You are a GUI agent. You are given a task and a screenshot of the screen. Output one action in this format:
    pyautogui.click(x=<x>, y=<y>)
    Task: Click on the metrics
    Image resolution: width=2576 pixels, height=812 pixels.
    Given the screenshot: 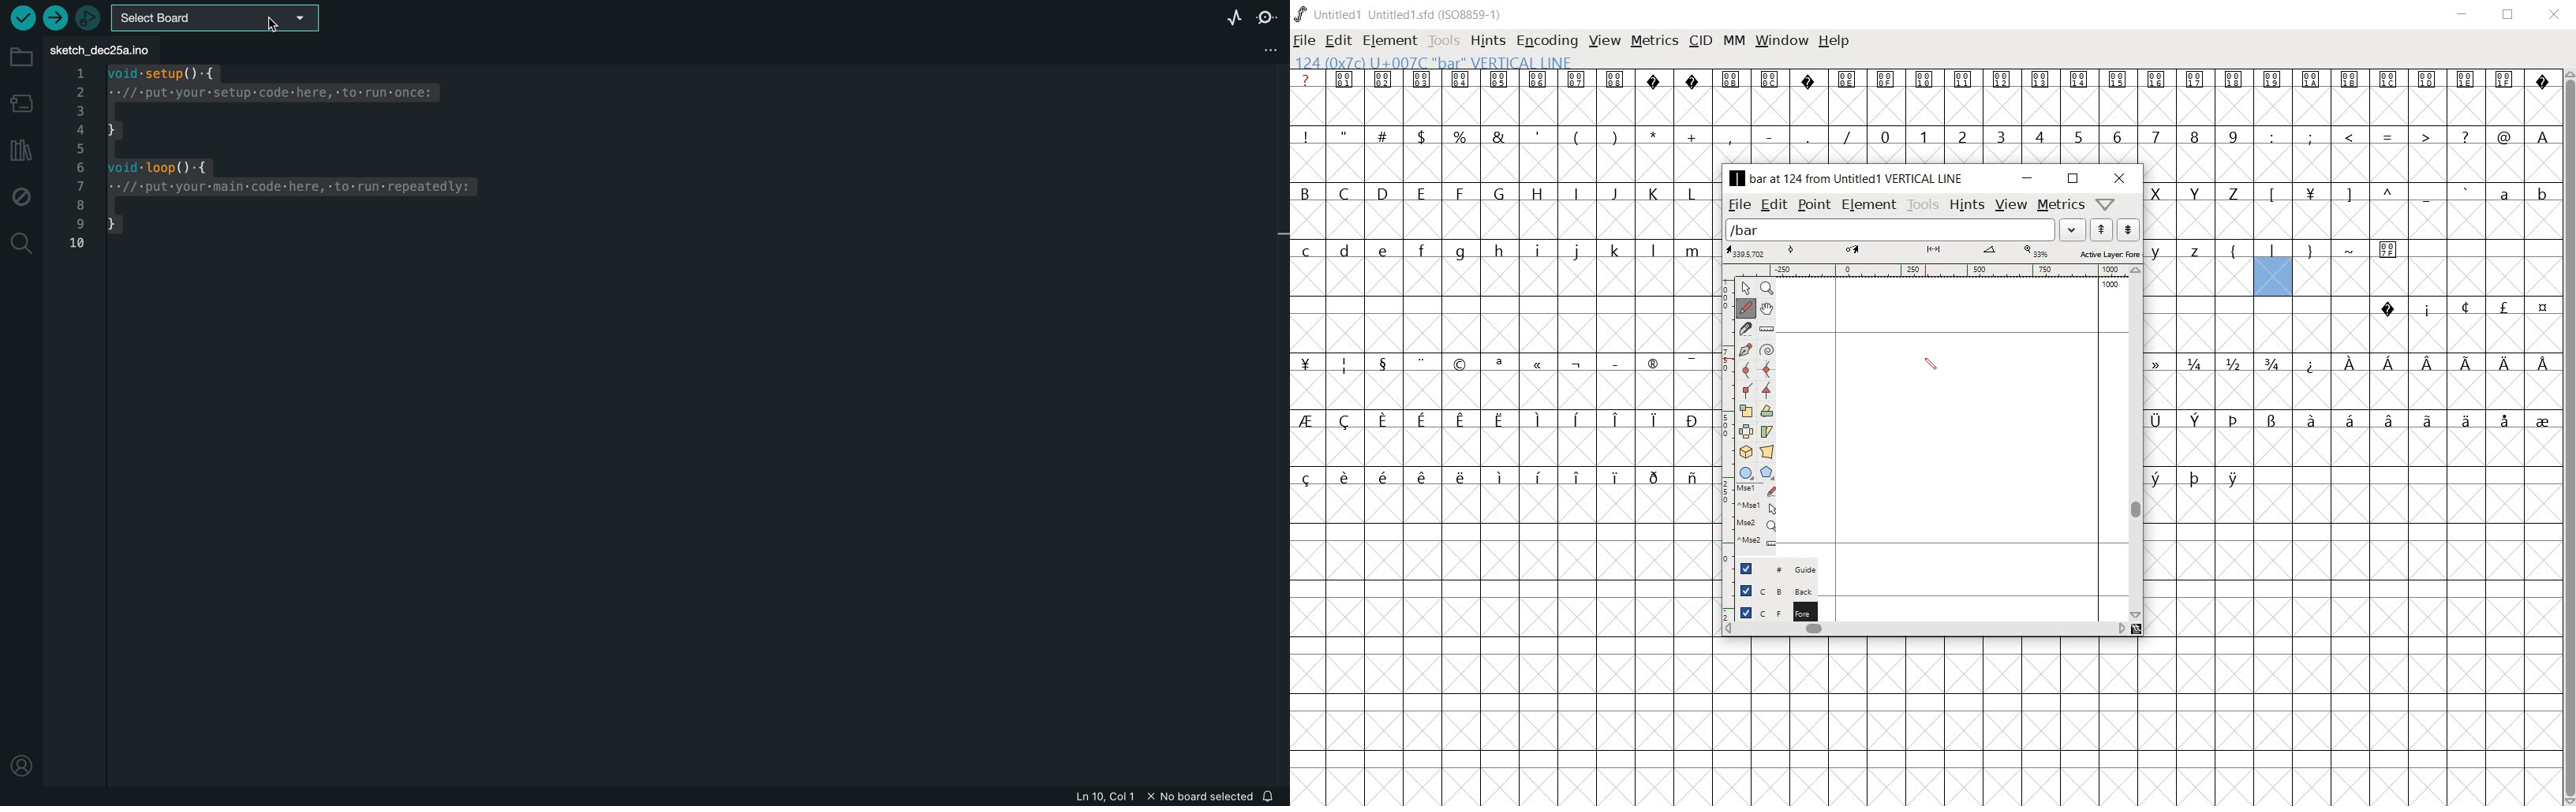 What is the action you would take?
    pyautogui.click(x=2061, y=203)
    